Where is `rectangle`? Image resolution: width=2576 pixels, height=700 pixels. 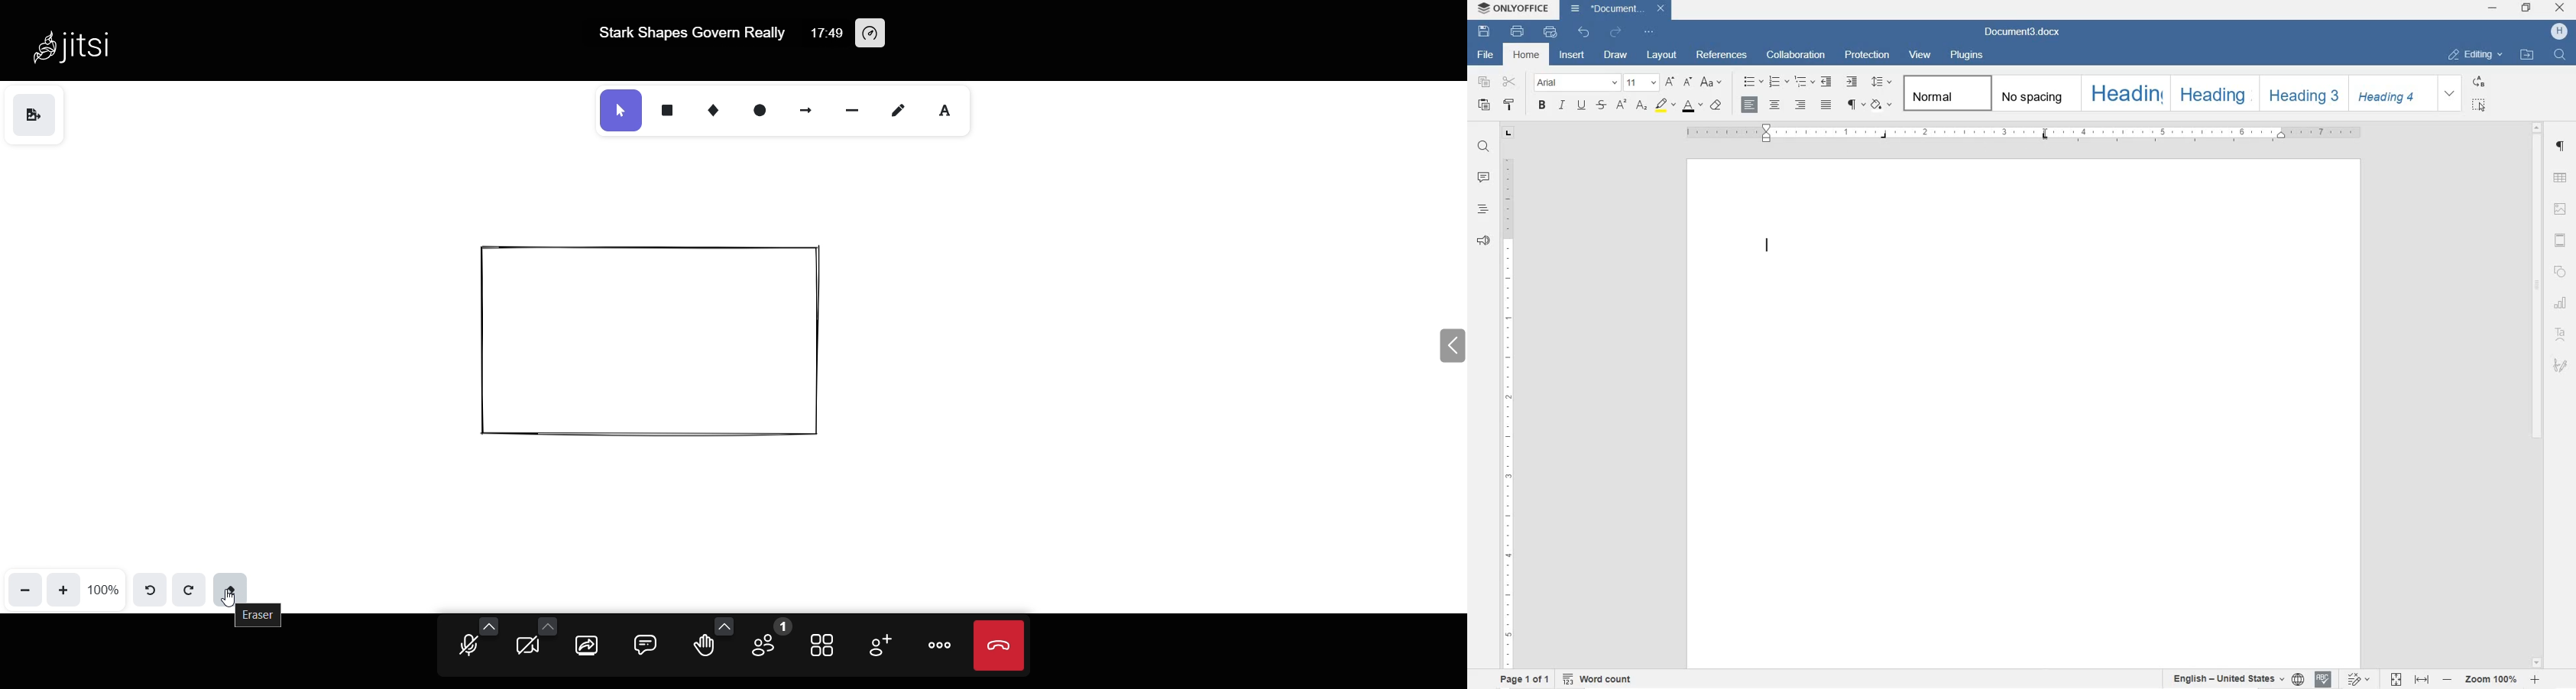
rectangle is located at coordinates (669, 111).